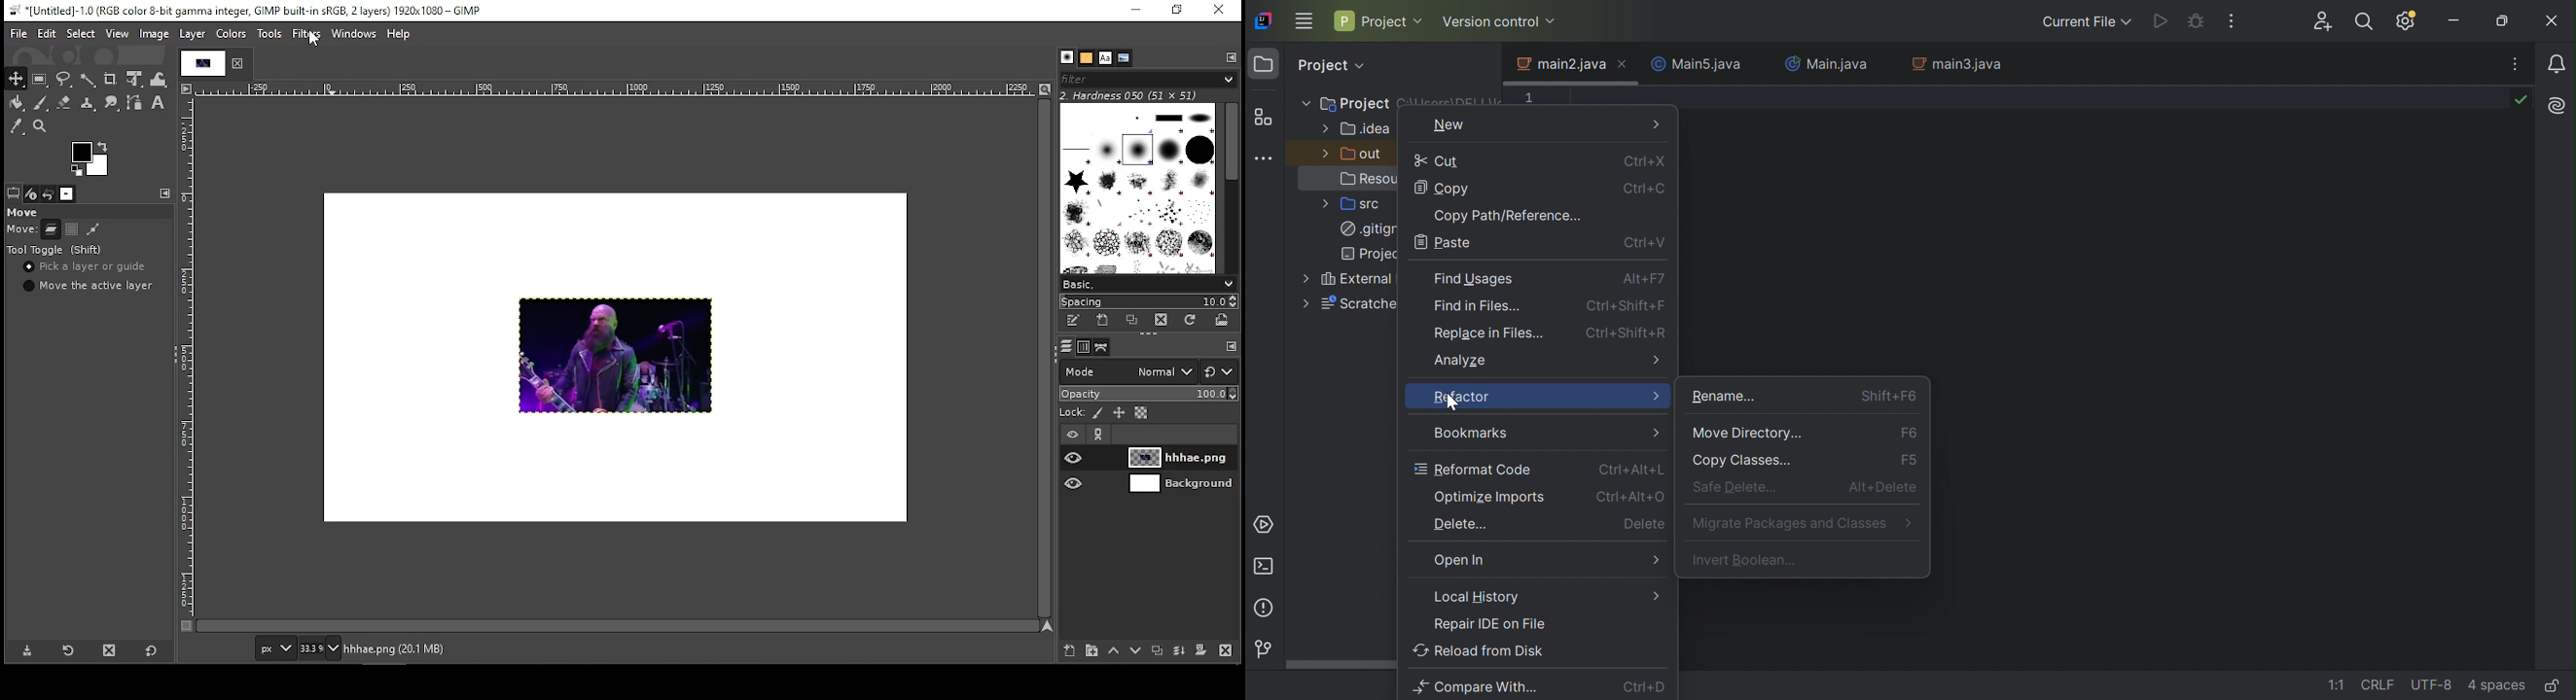 The height and width of the screenshot is (700, 2576). What do you see at coordinates (1117, 649) in the screenshot?
I see `move layer on step up` at bounding box center [1117, 649].